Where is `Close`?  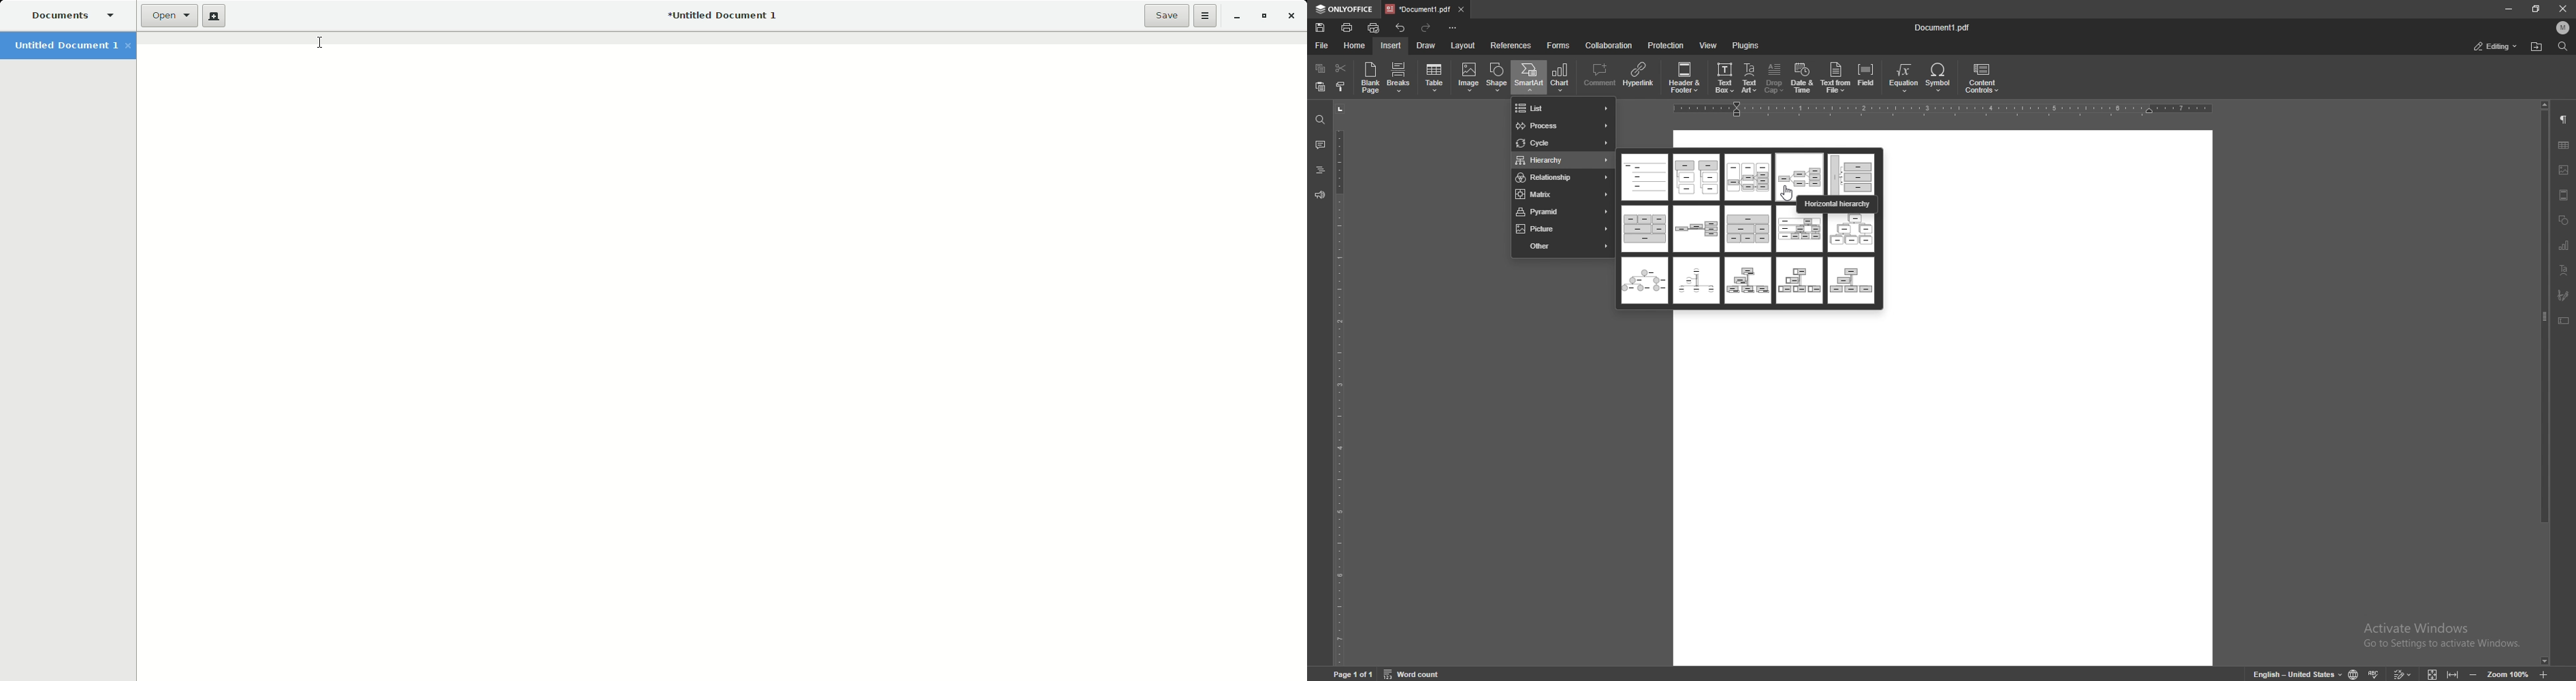
Close is located at coordinates (1291, 16).